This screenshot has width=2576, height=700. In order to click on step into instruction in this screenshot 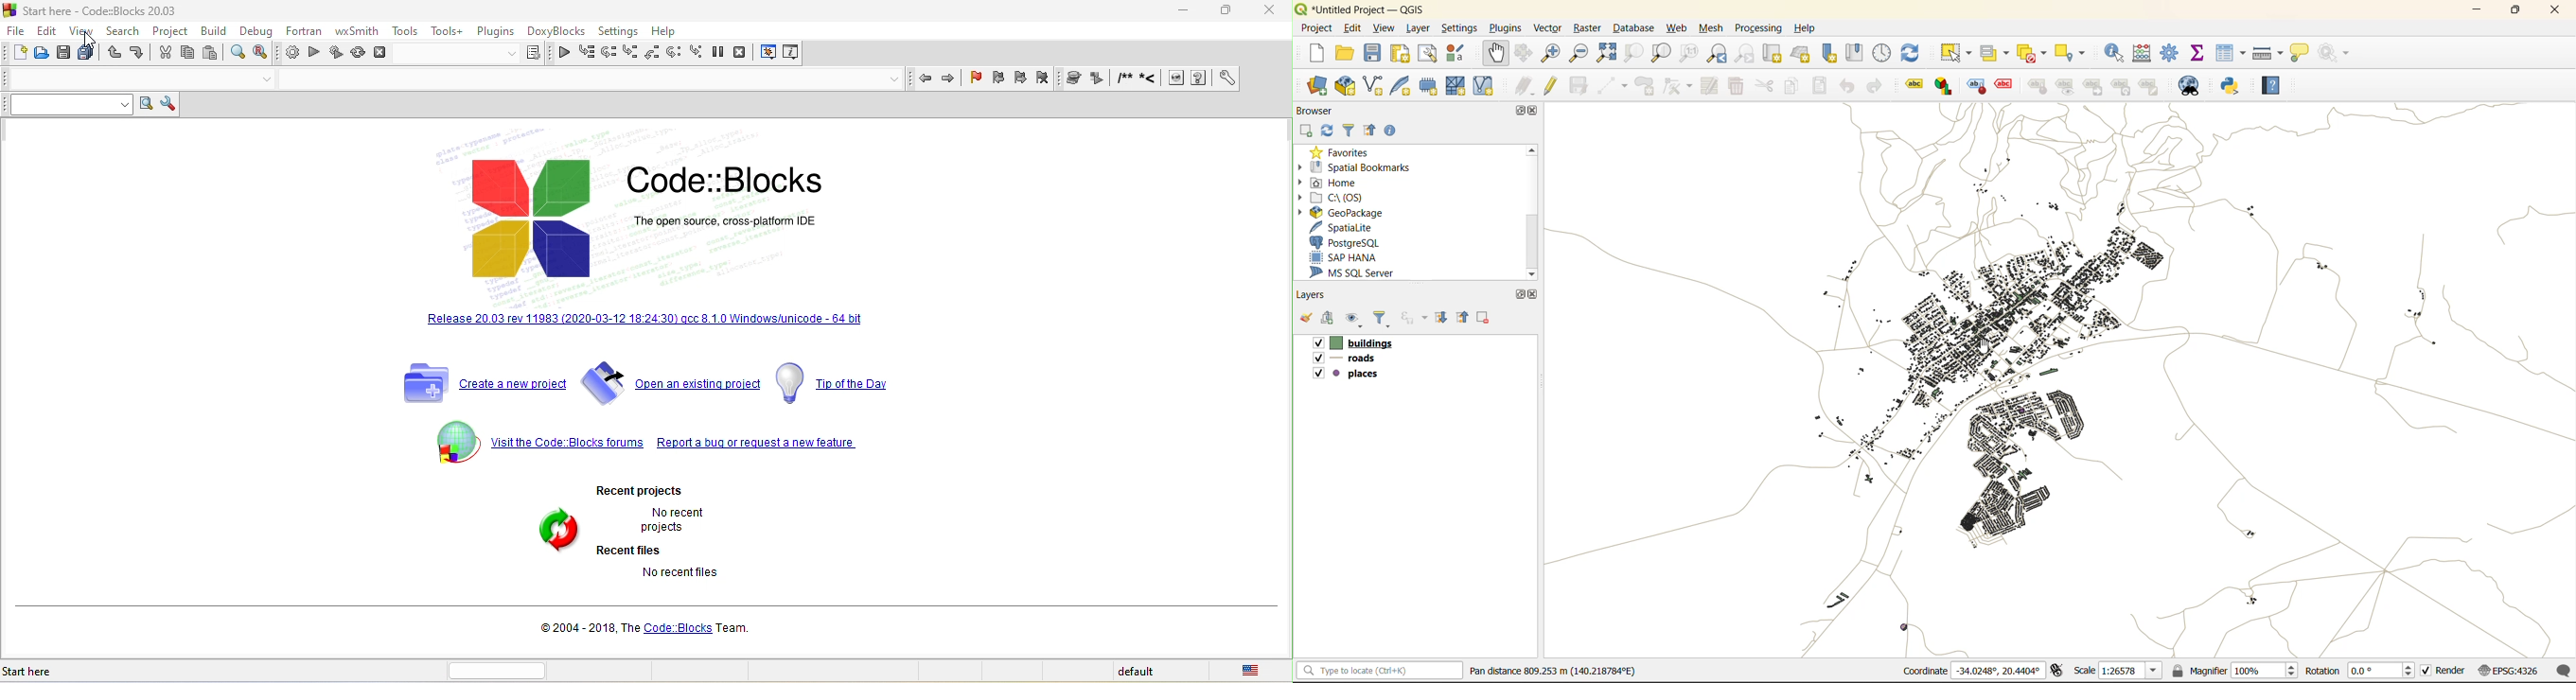, I will do `click(695, 53)`.